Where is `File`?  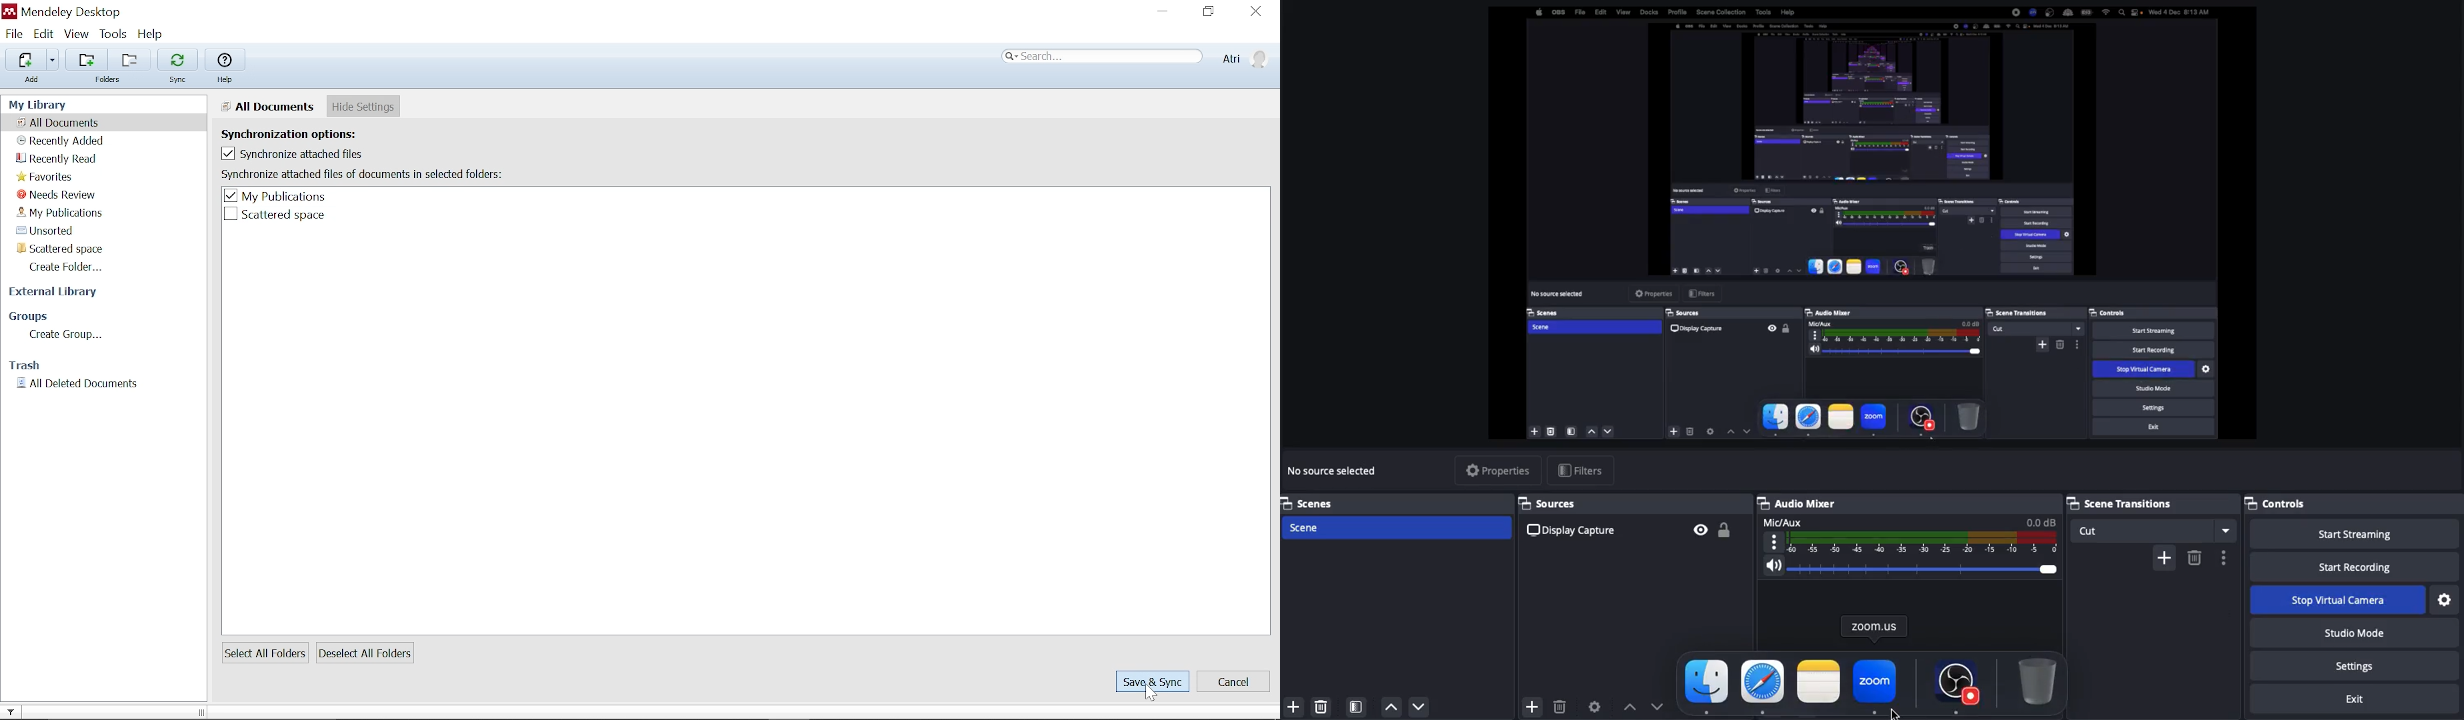 File is located at coordinates (14, 34).